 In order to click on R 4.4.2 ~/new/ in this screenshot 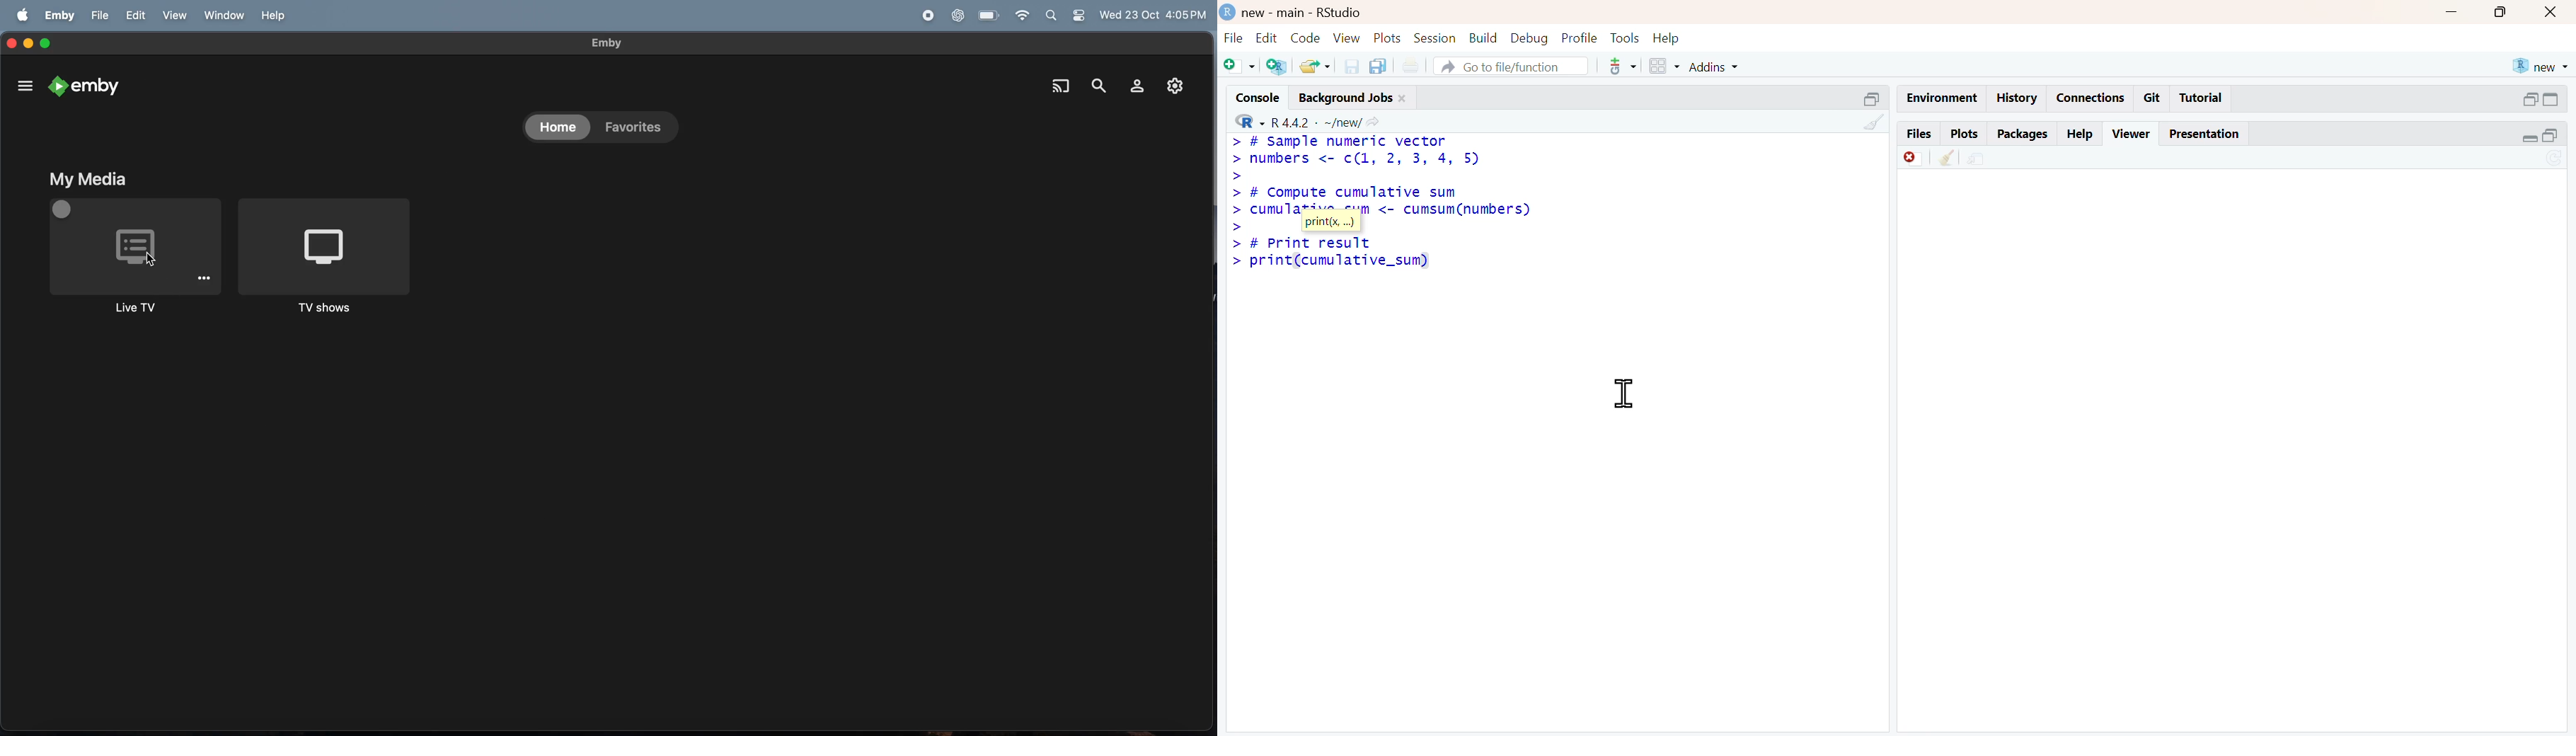, I will do `click(1316, 122)`.